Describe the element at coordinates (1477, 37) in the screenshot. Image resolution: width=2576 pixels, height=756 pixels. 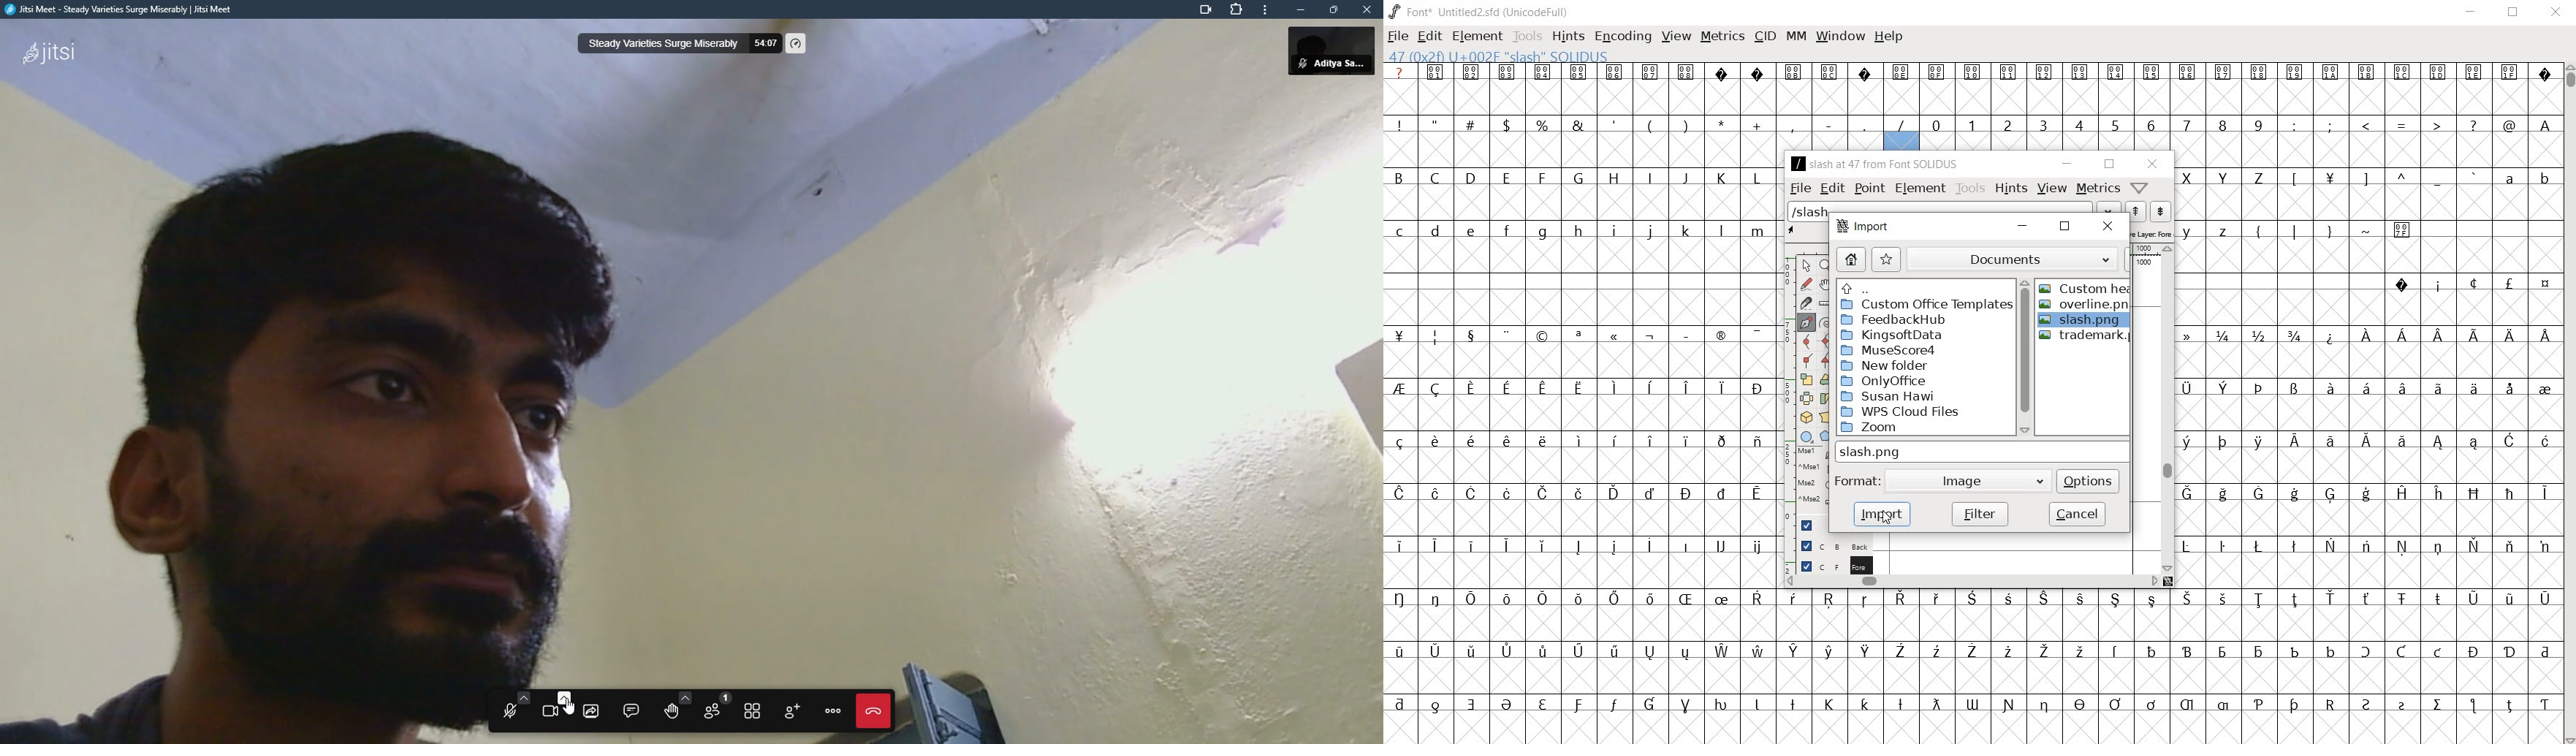
I see `ELEMENT` at that location.